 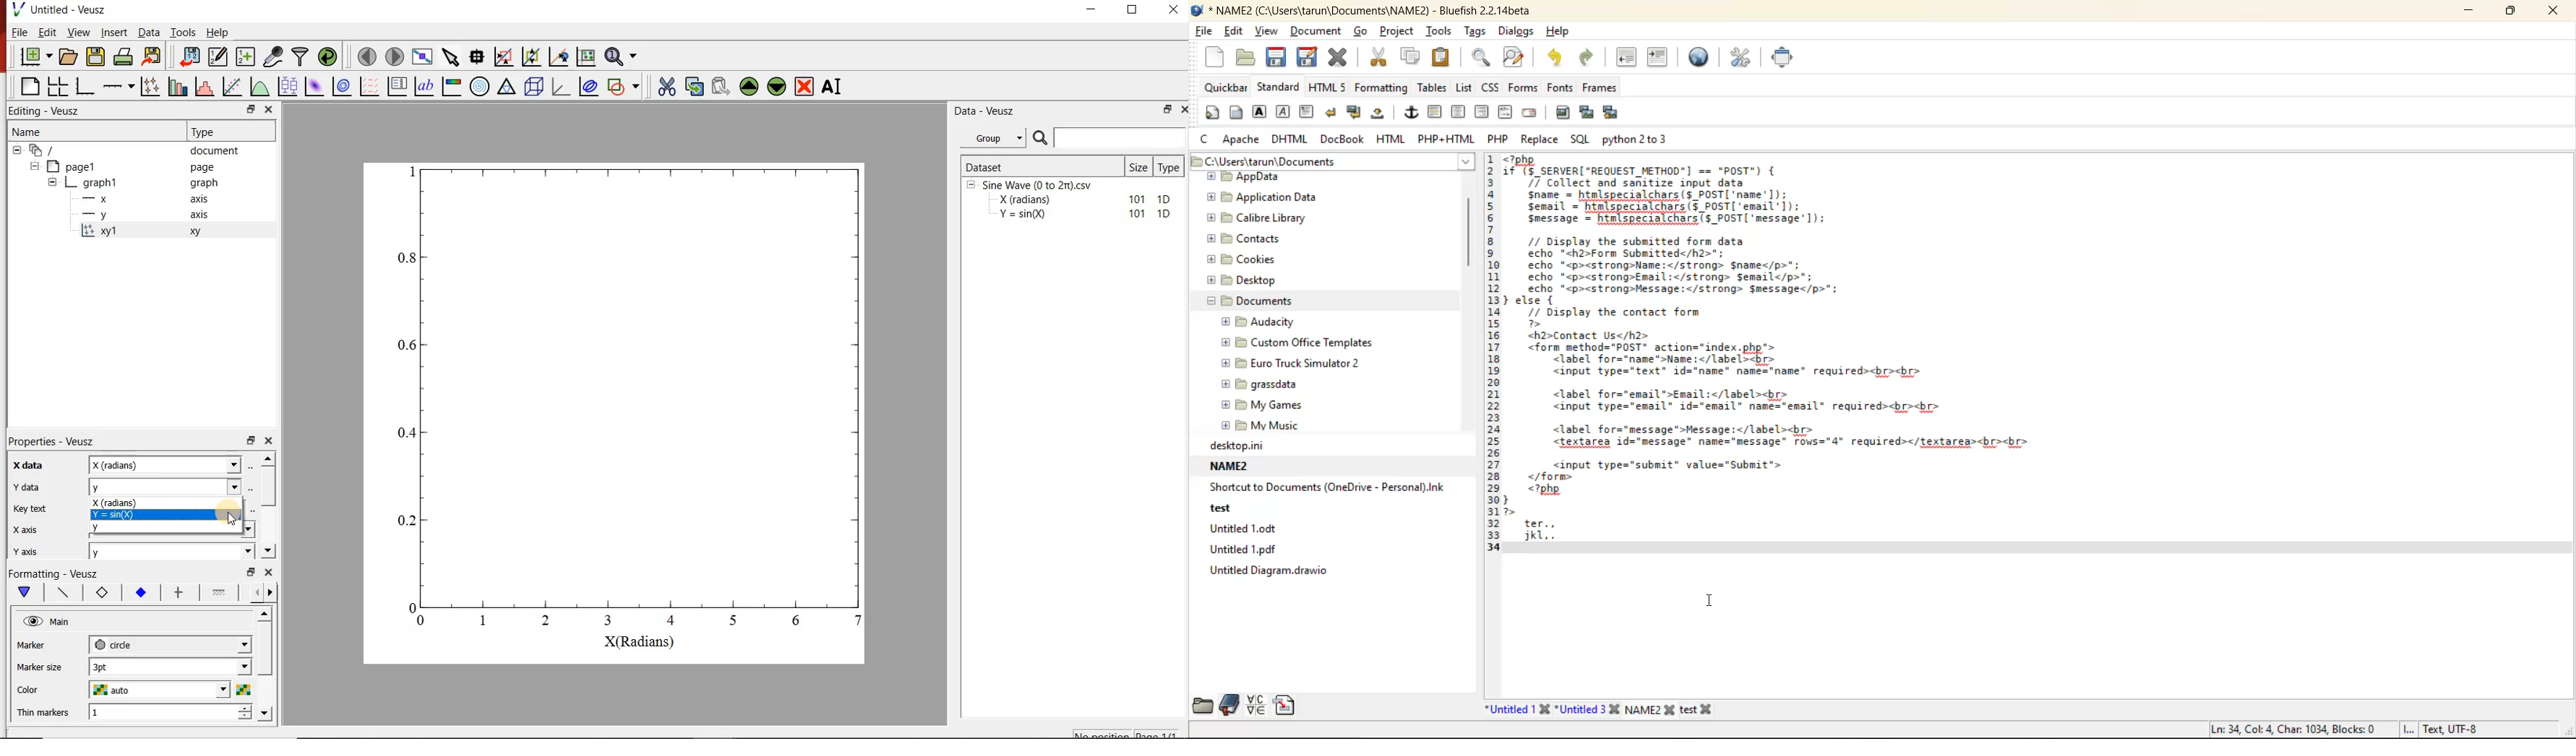 What do you see at coordinates (1309, 113) in the screenshot?
I see `paragraph` at bounding box center [1309, 113].